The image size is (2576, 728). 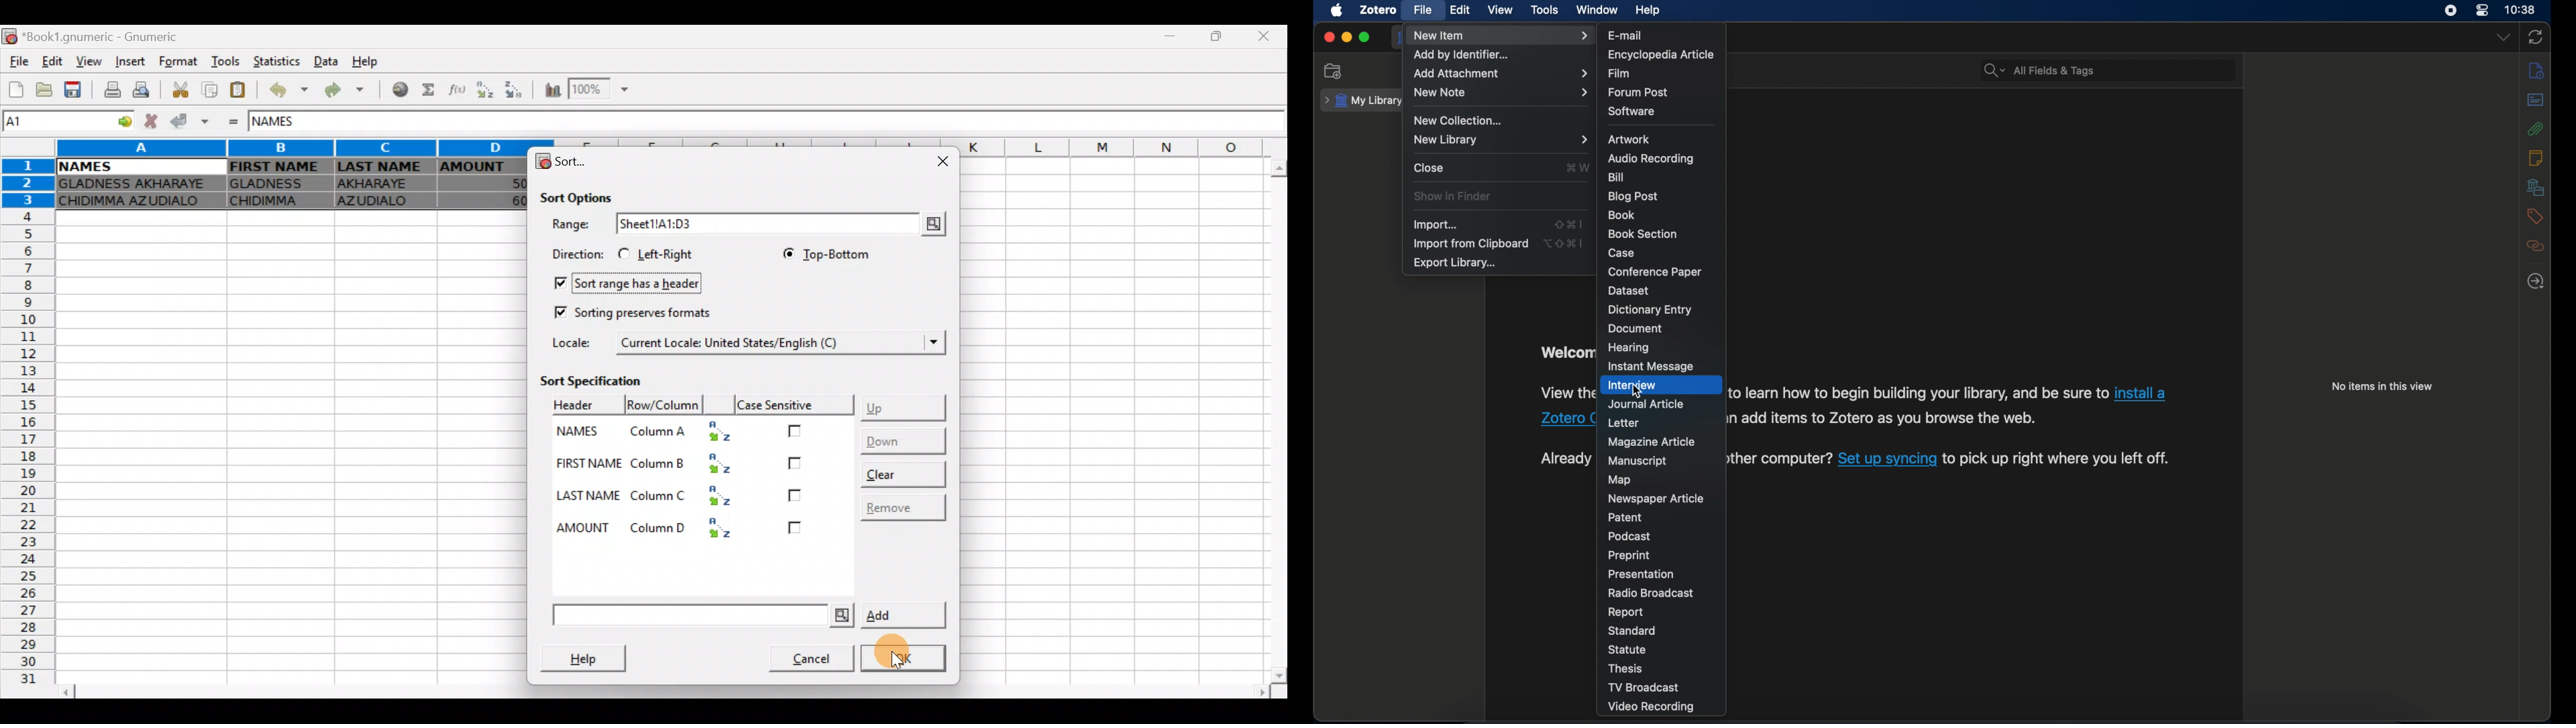 What do you see at coordinates (1621, 215) in the screenshot?
I see `book` at bounding box center [1621, 215].